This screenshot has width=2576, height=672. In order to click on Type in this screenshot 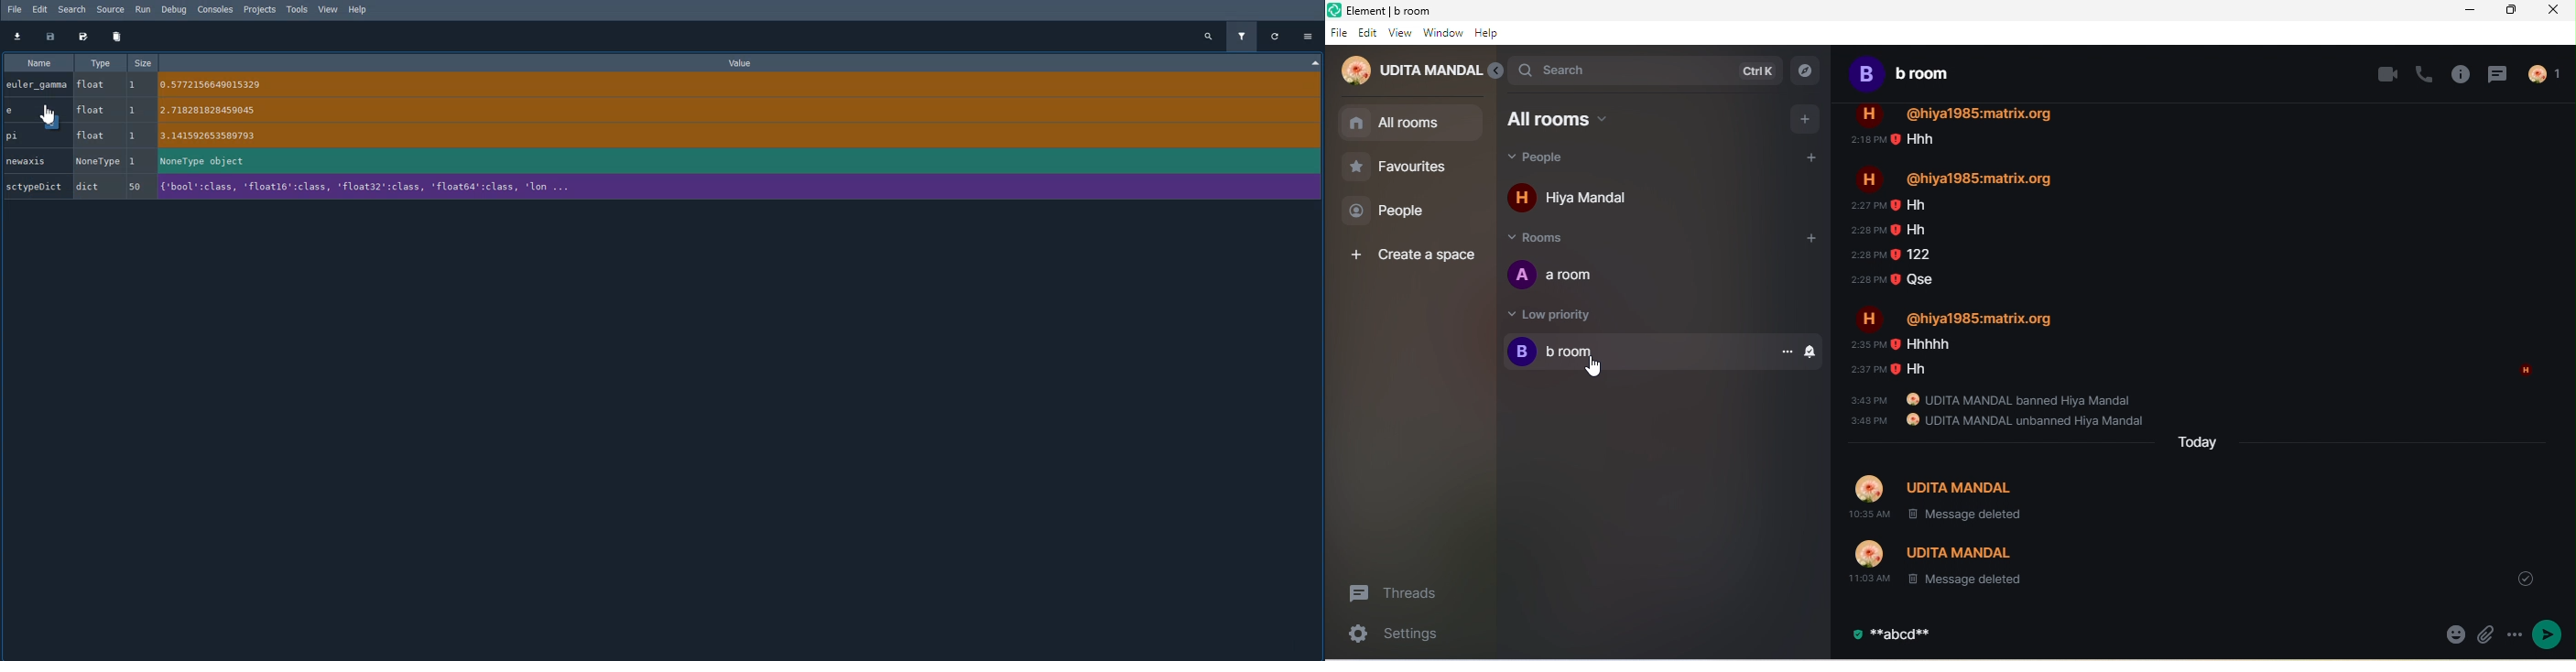, I will do `click(101, 63)`.